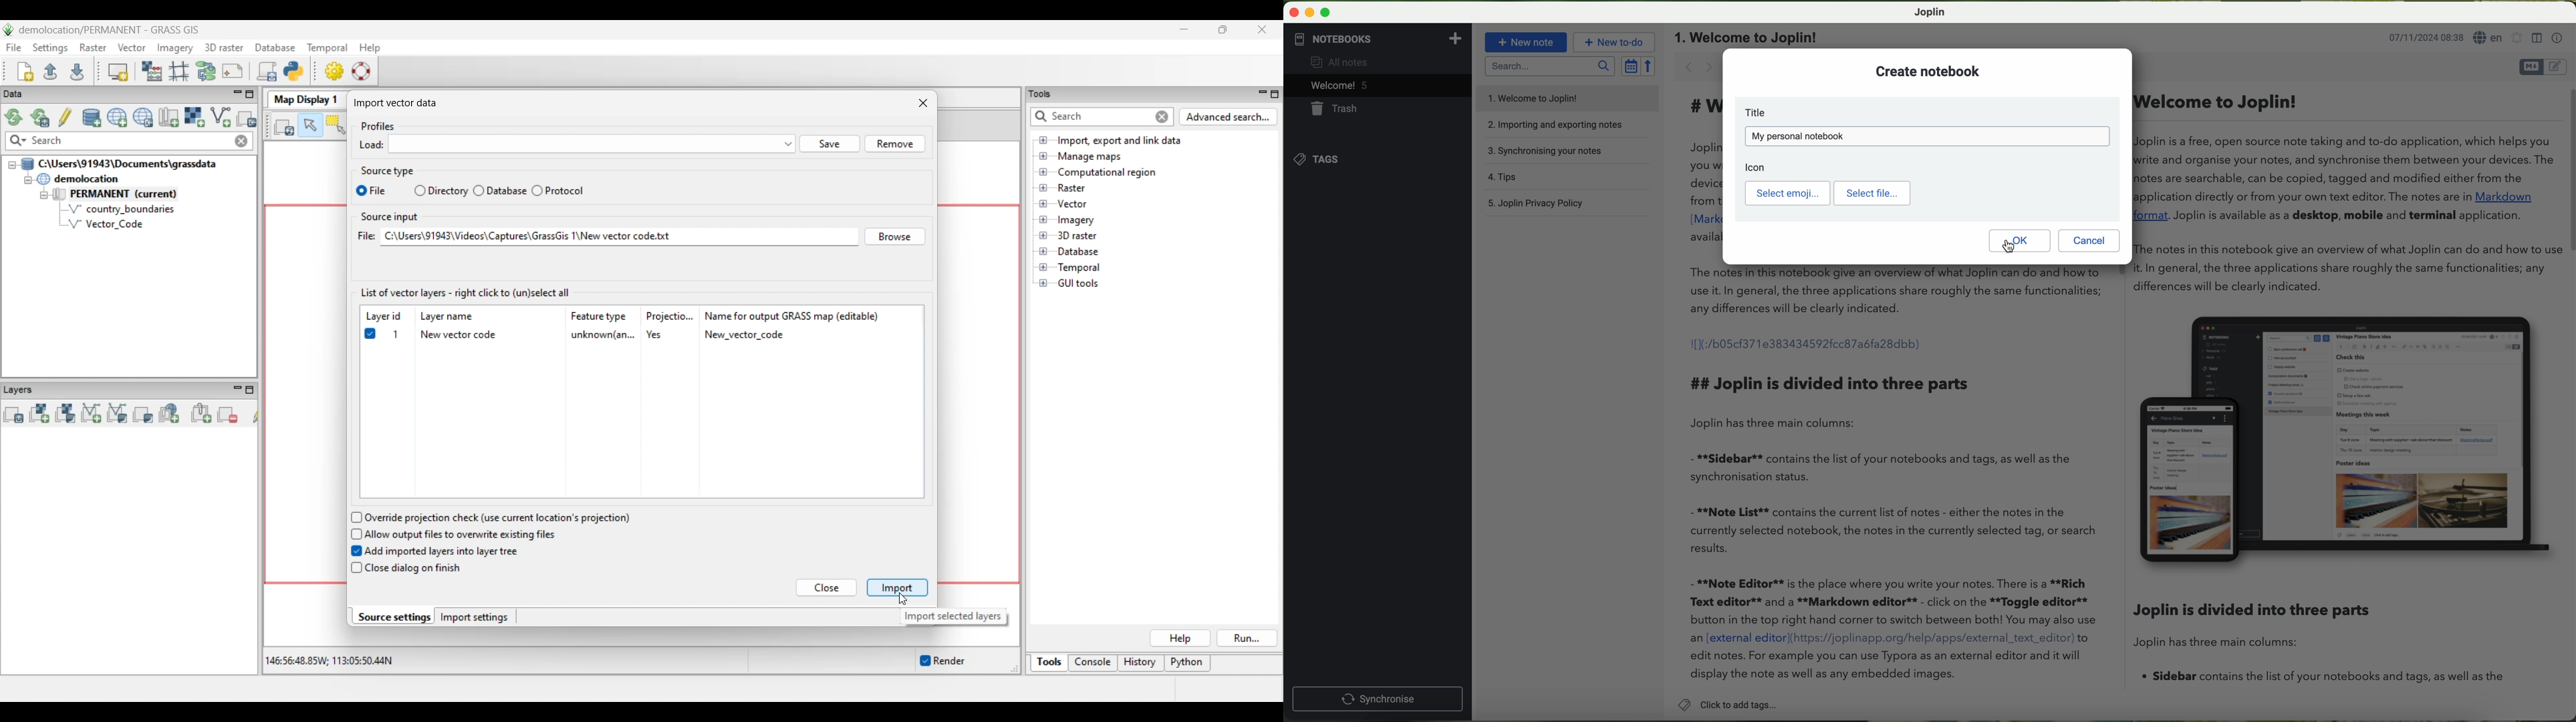 The height and width of the screenshot is (728, 2576). I want to click on new note button, so click(1526, 42).